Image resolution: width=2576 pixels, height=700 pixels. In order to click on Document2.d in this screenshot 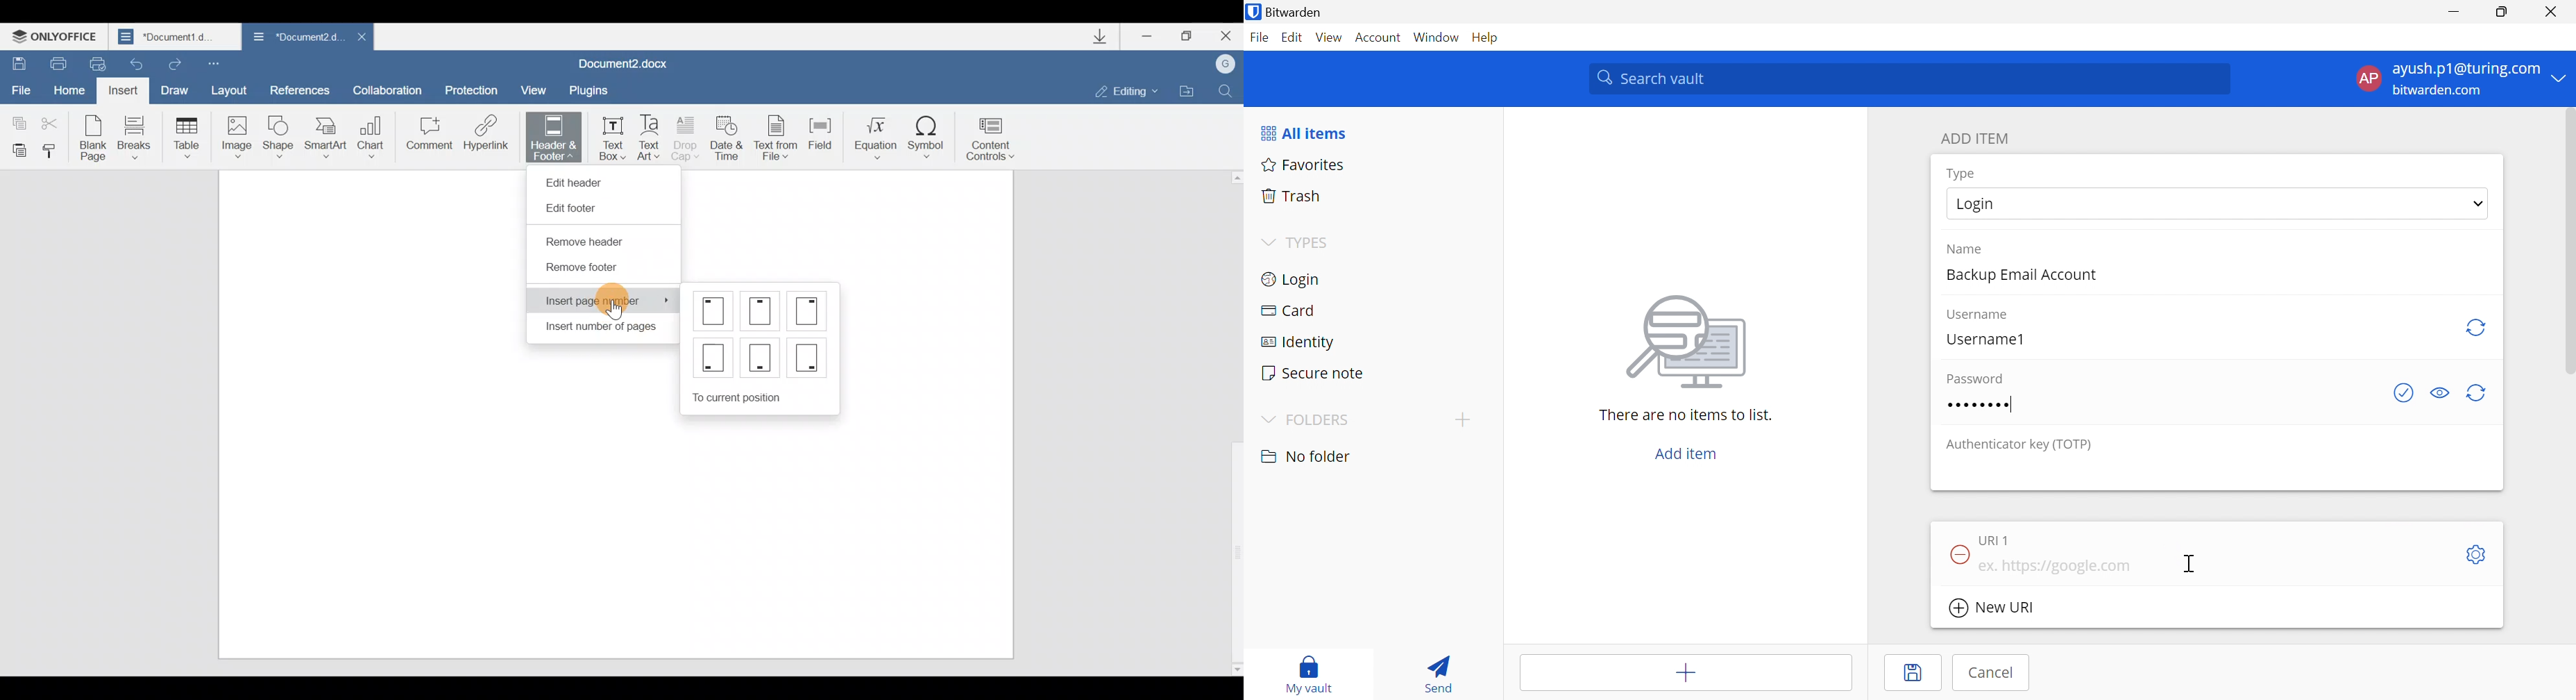, I will do `click(292, 38)`.